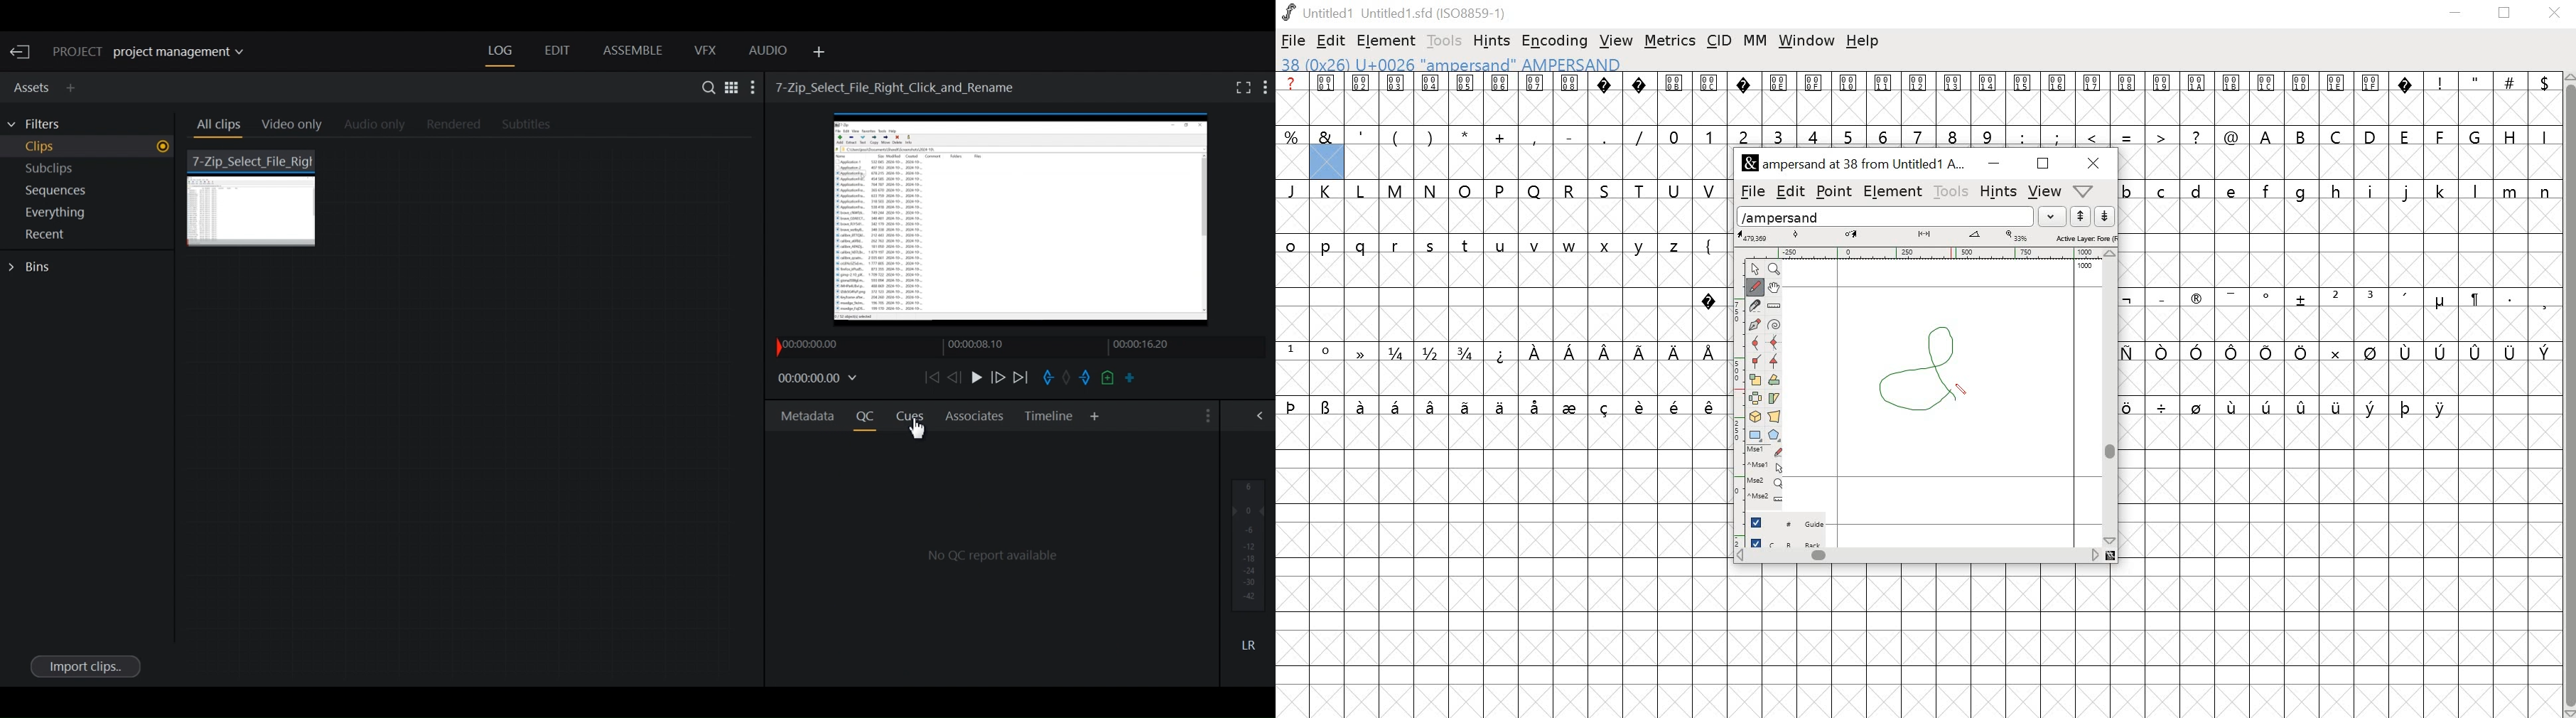  I want to click on symbol, so click(2162, 407).